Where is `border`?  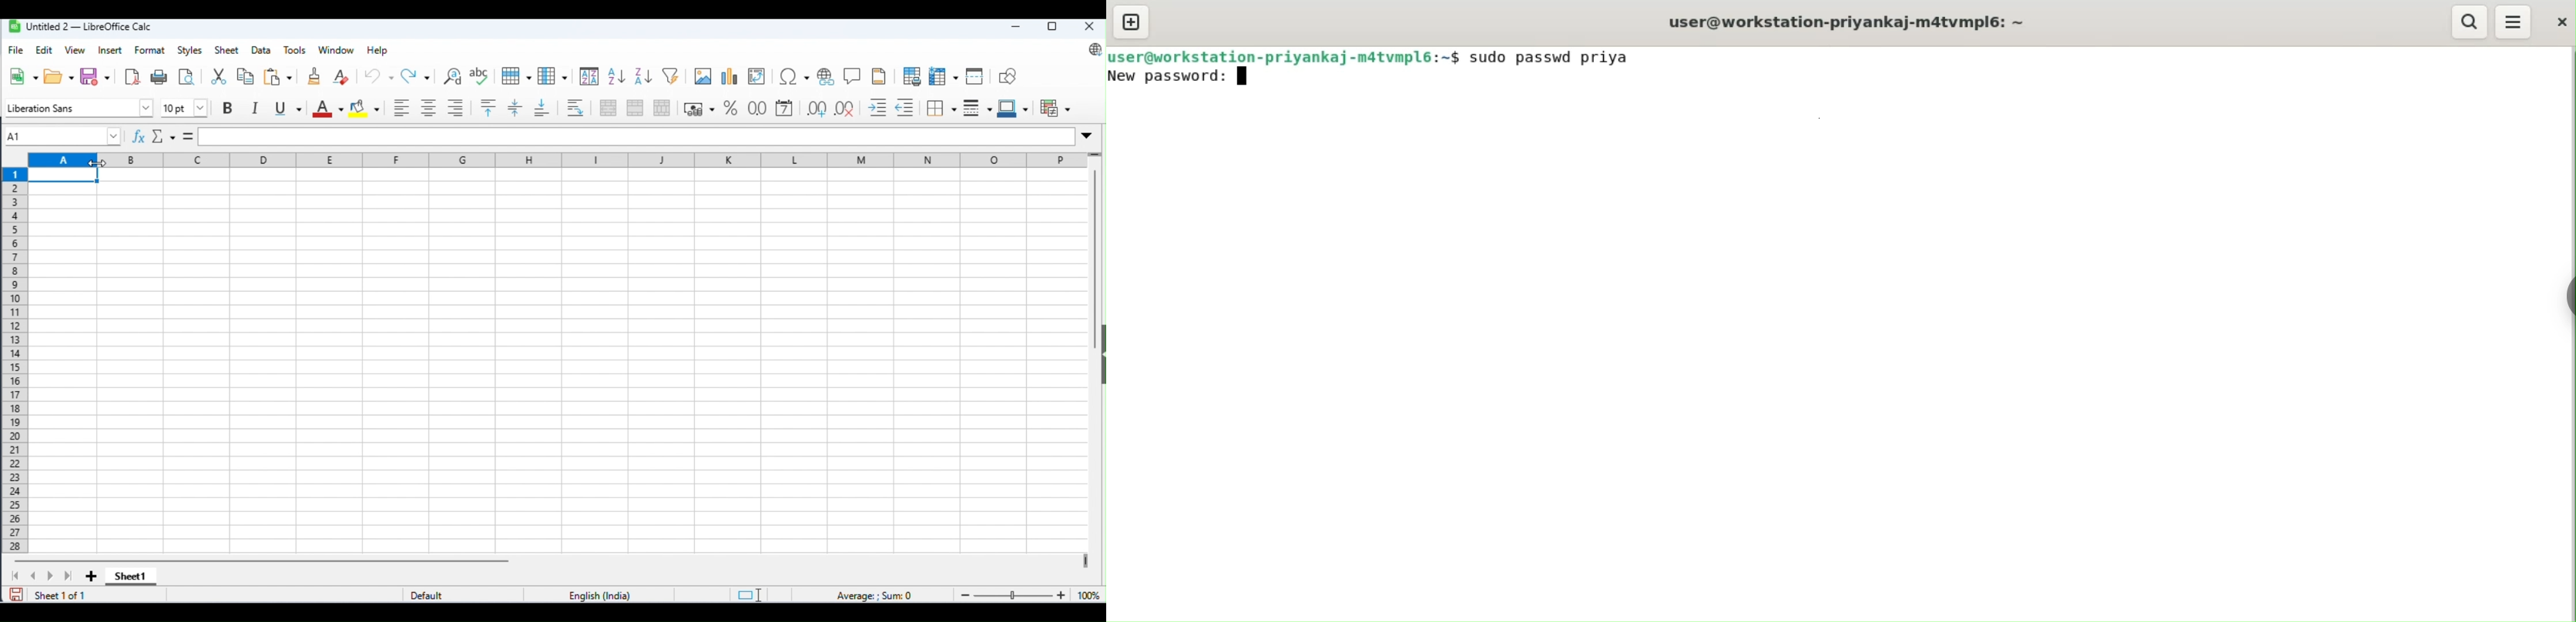 border is located at coordinates (943, 108).